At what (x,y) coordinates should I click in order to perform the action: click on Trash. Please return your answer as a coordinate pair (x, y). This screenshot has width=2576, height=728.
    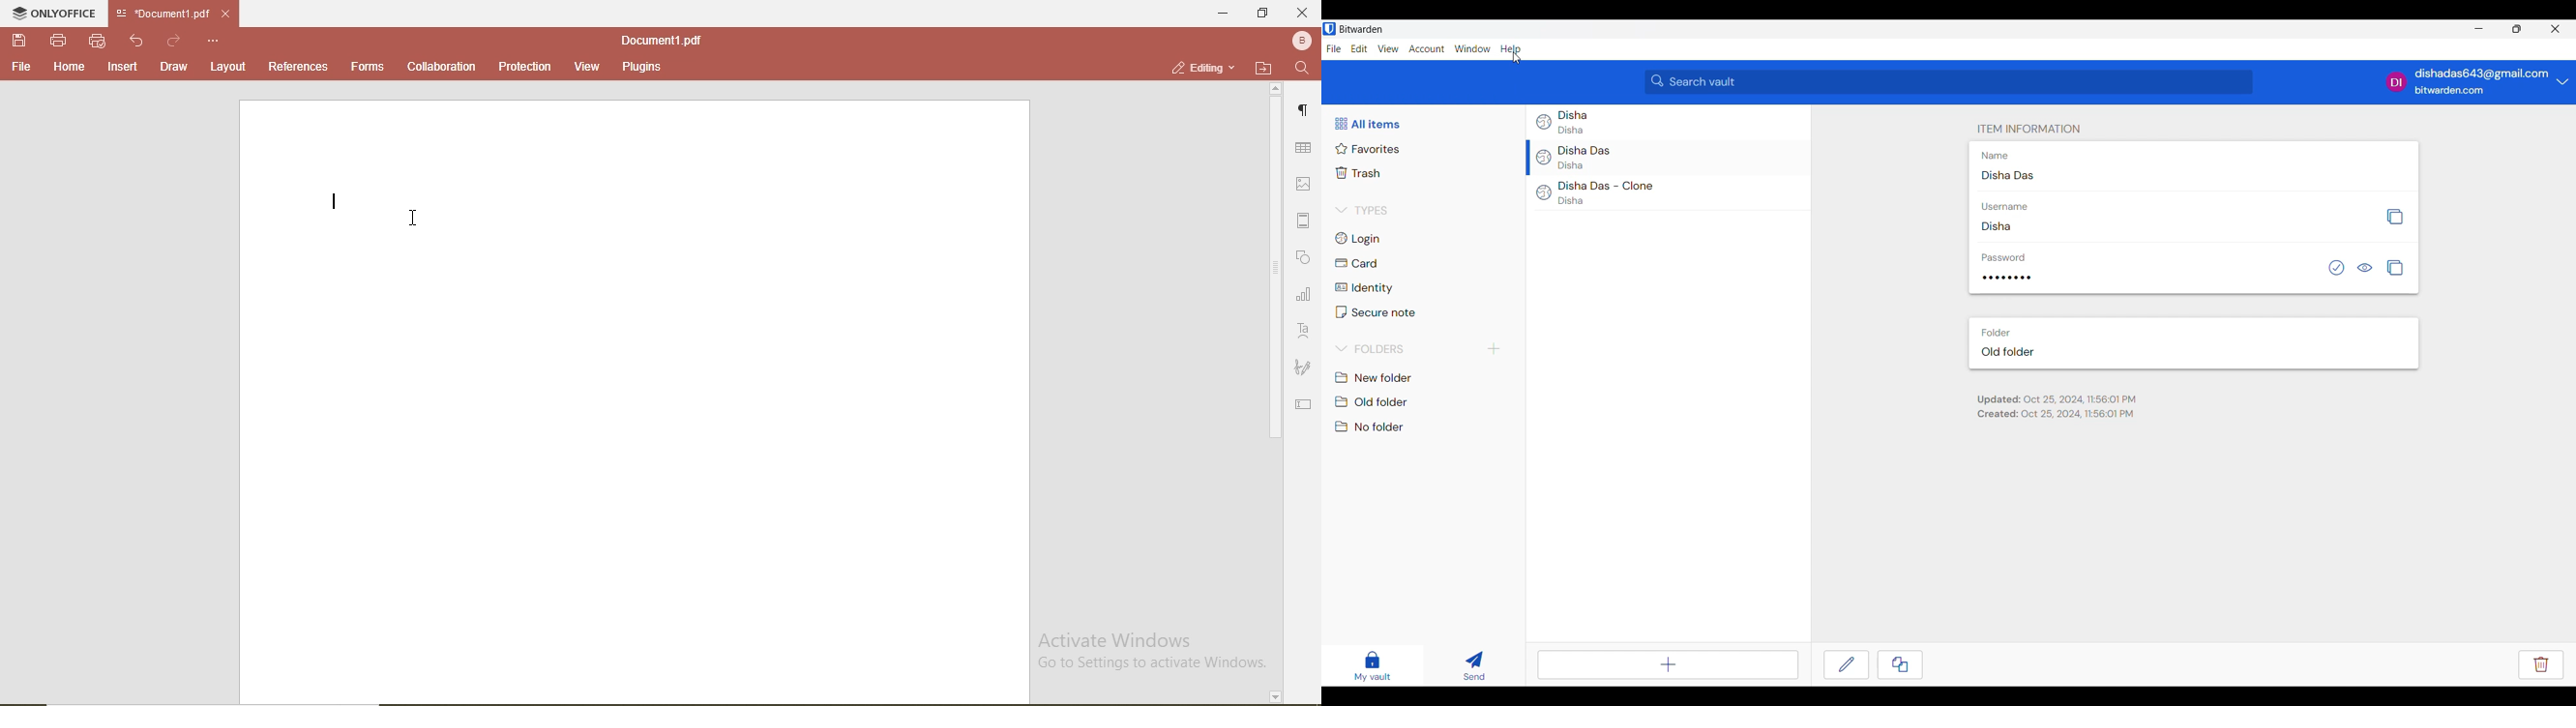
    Looking at the image, I should click on (1359, 173).